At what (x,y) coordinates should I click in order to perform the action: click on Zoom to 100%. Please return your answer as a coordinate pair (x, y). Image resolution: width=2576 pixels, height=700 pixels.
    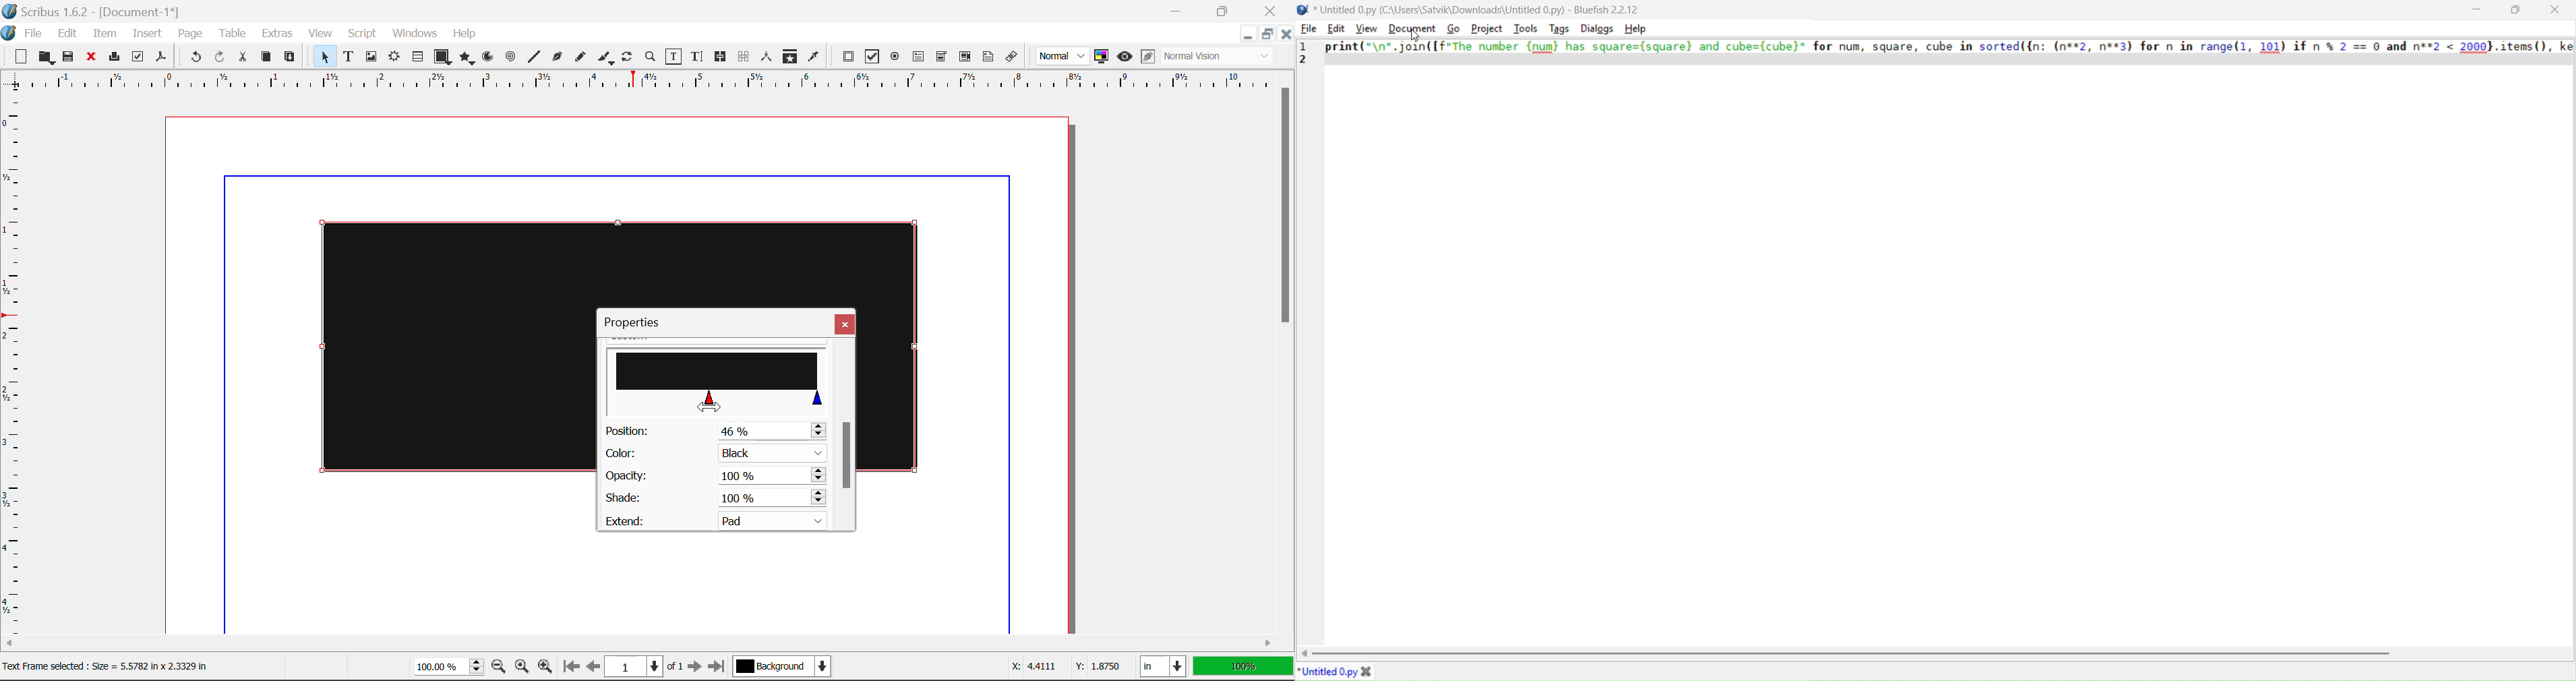
    Looking at the image, I should click on (522, 668).